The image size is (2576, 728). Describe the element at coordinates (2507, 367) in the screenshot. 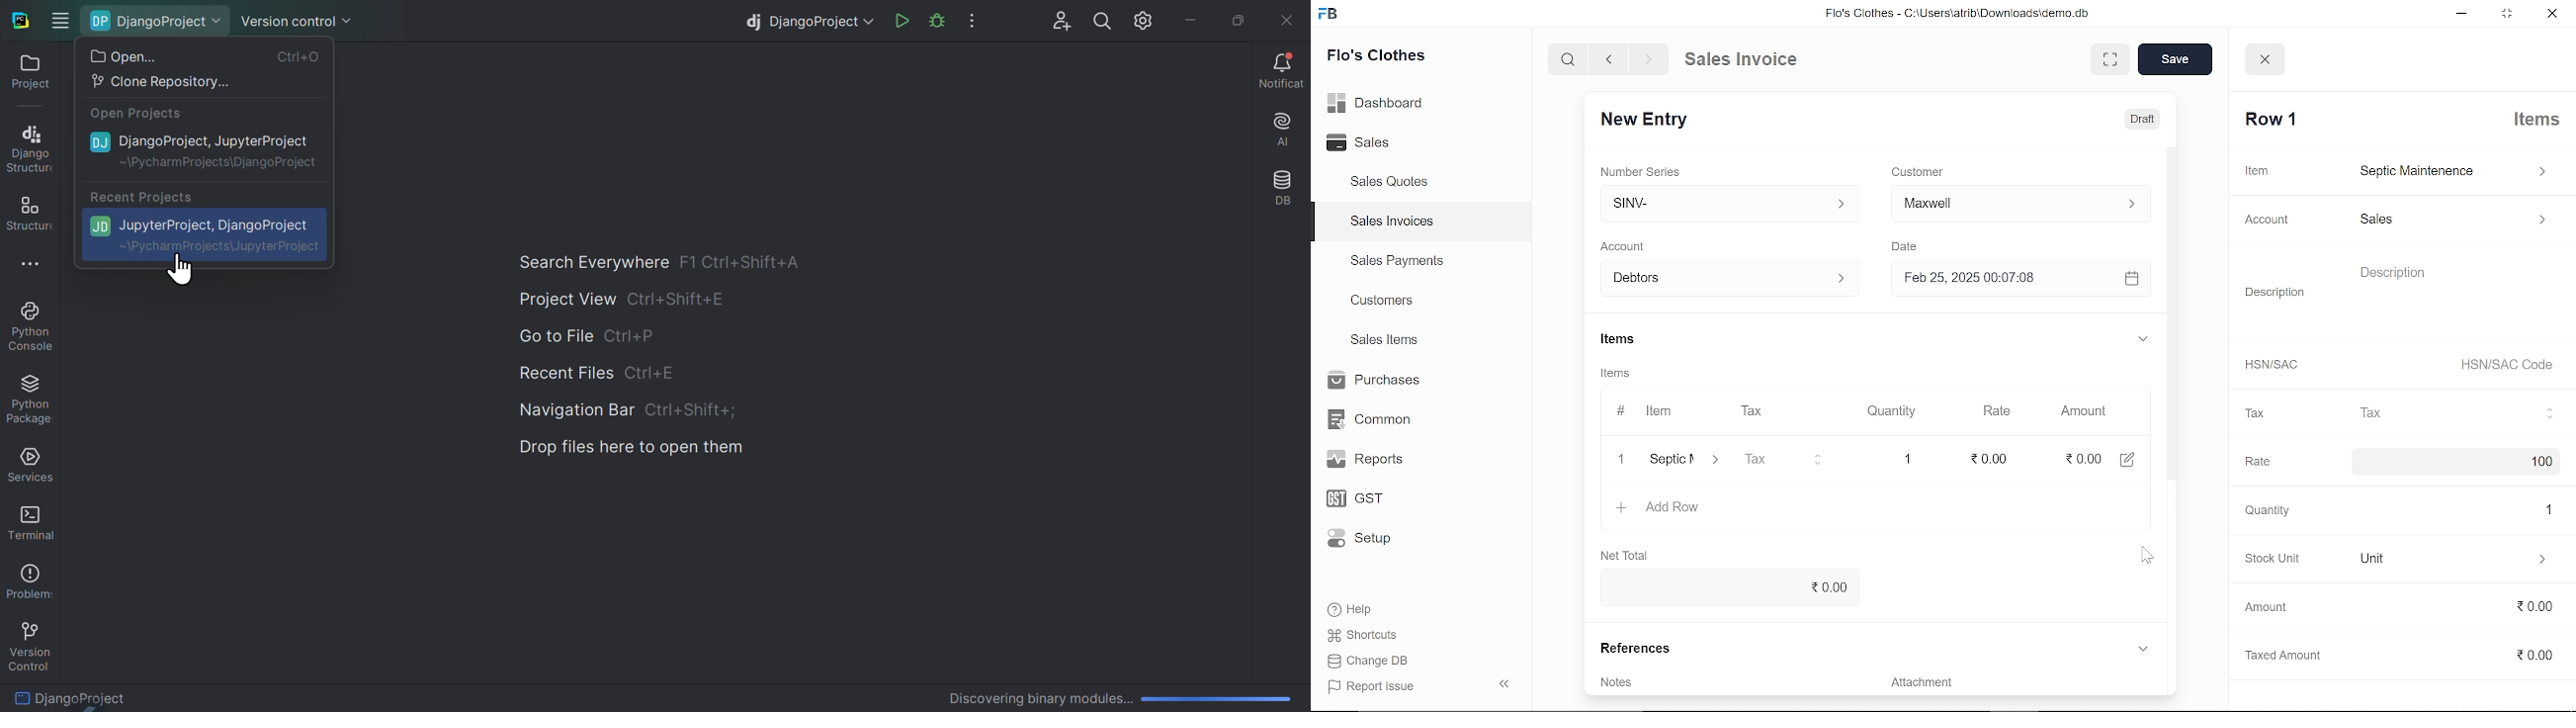

I see `HSN/SAC Code` at that location.